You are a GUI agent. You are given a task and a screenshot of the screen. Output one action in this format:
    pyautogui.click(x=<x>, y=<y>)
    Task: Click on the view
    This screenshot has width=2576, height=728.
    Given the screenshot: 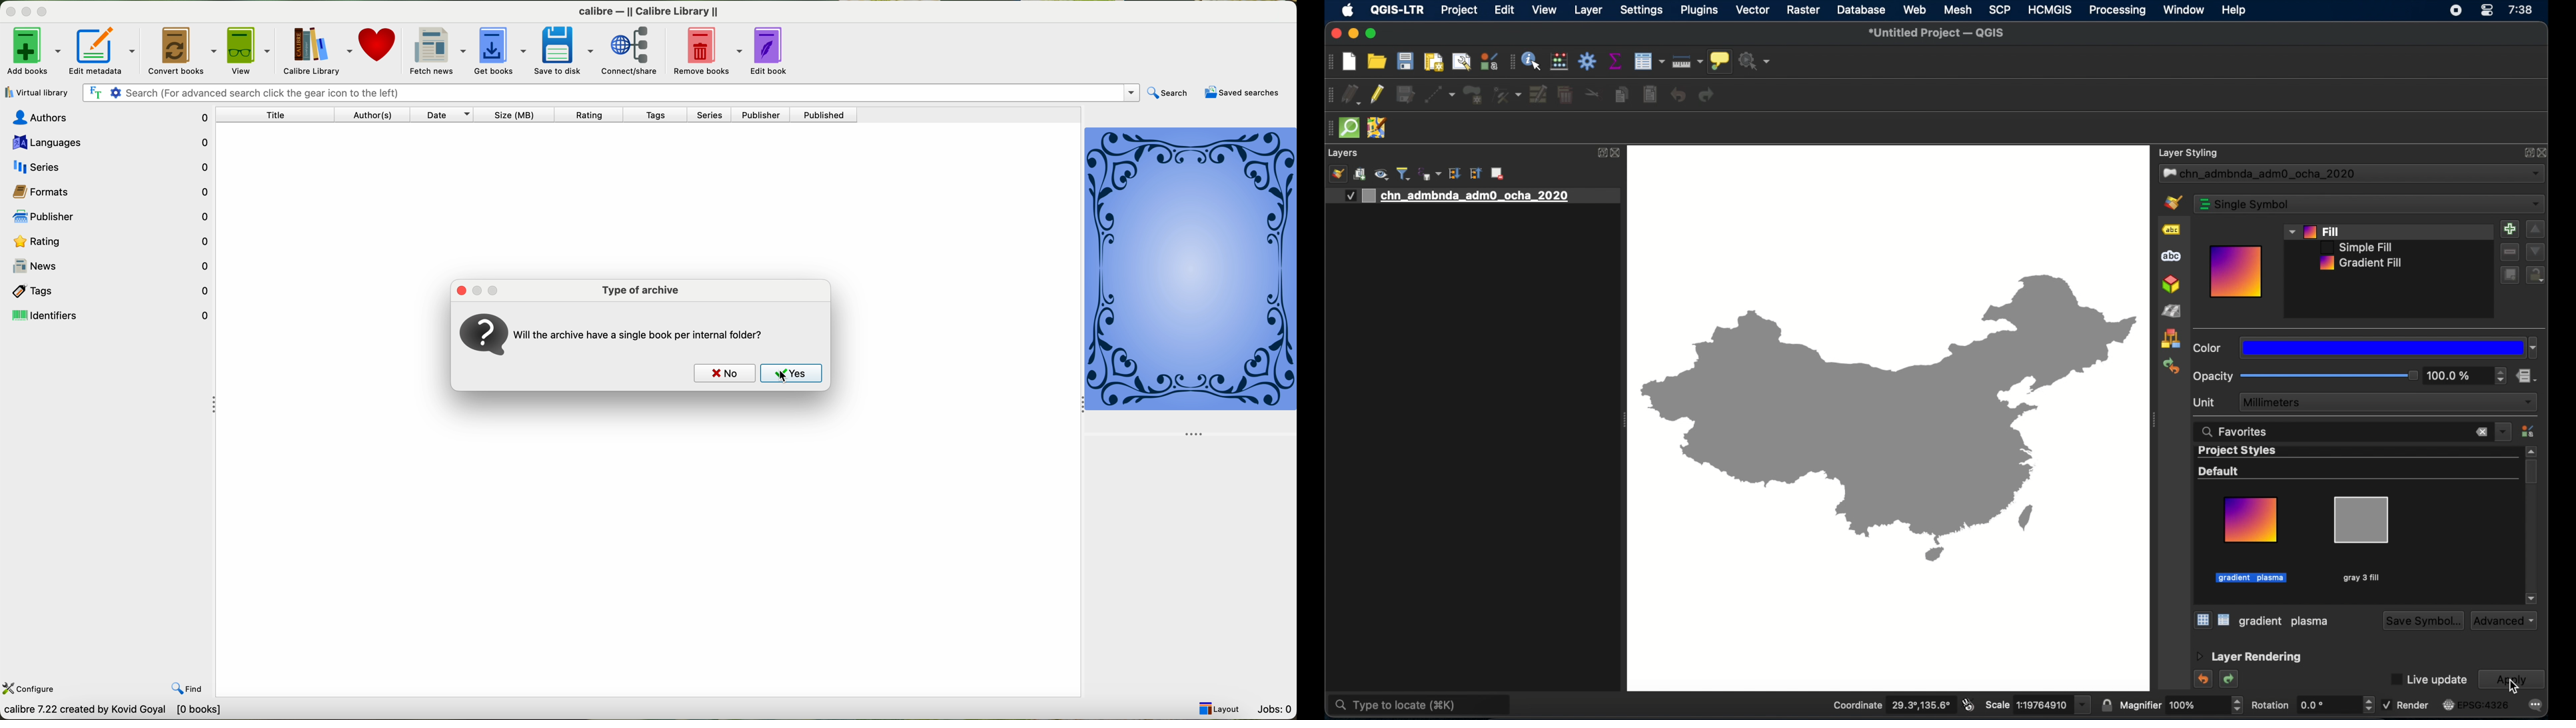 What is the action you would take?
    pyautogui.click(x=1545, y=9)
    